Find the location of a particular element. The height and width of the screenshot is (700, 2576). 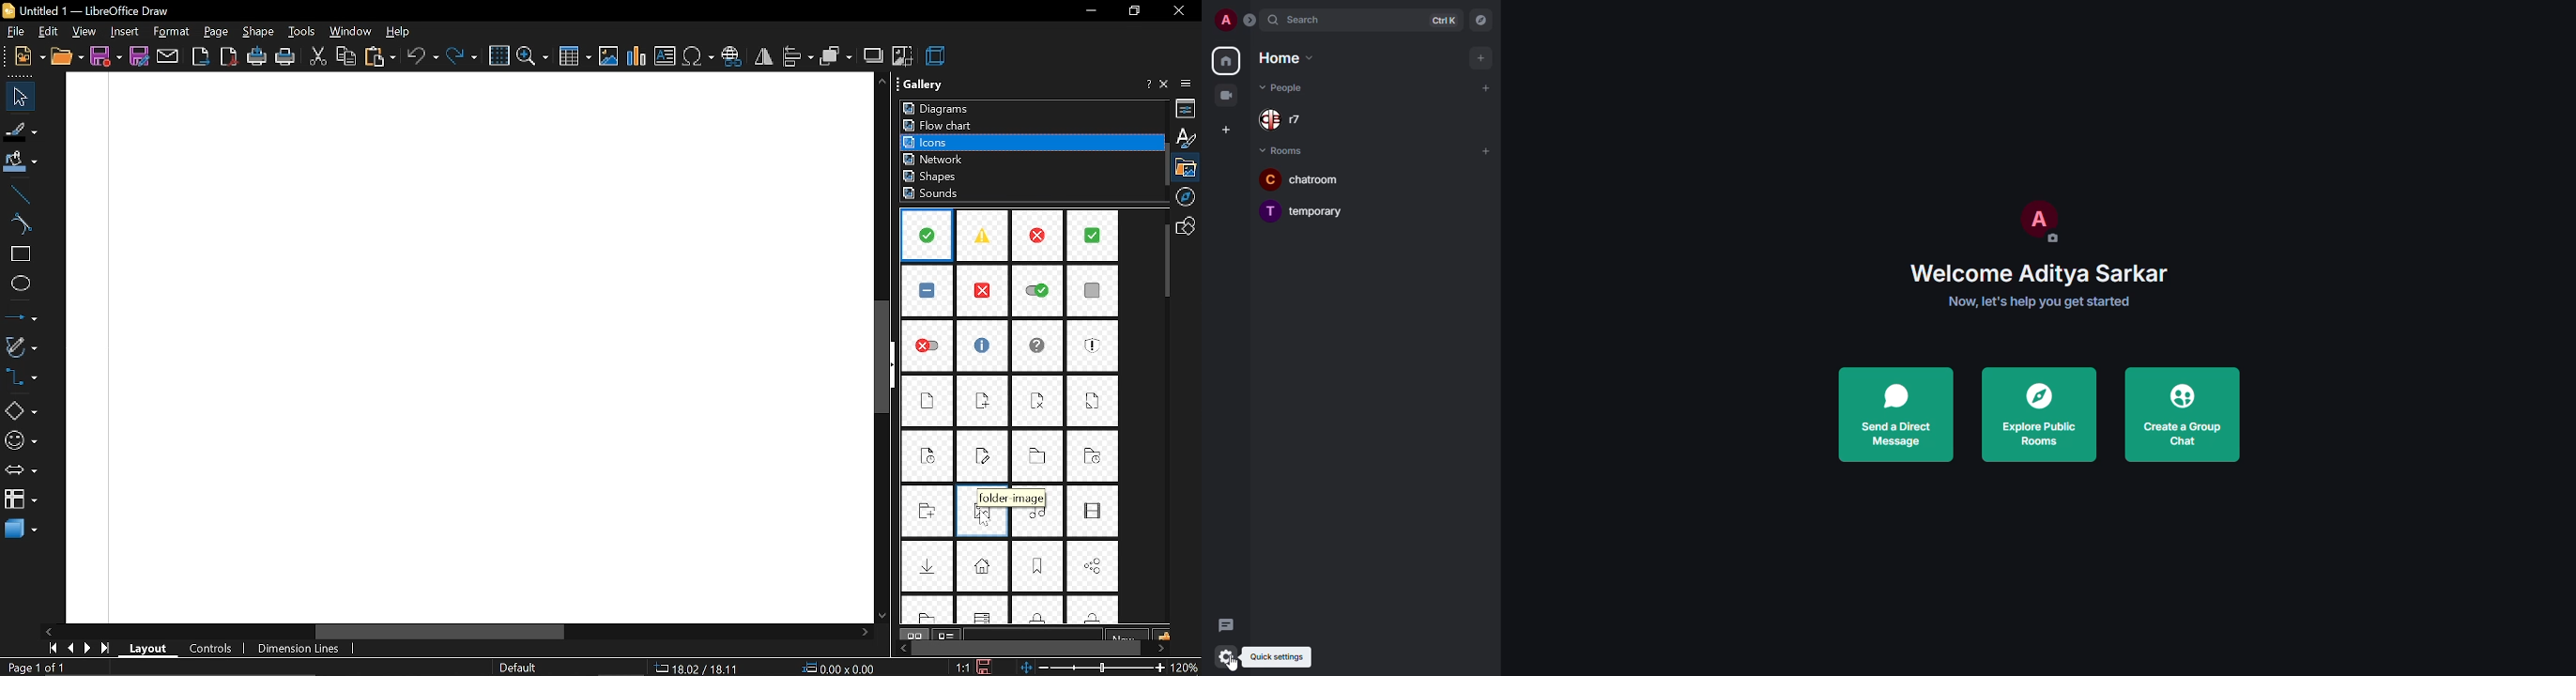

insert symbol is located at coordinates (699, 57).